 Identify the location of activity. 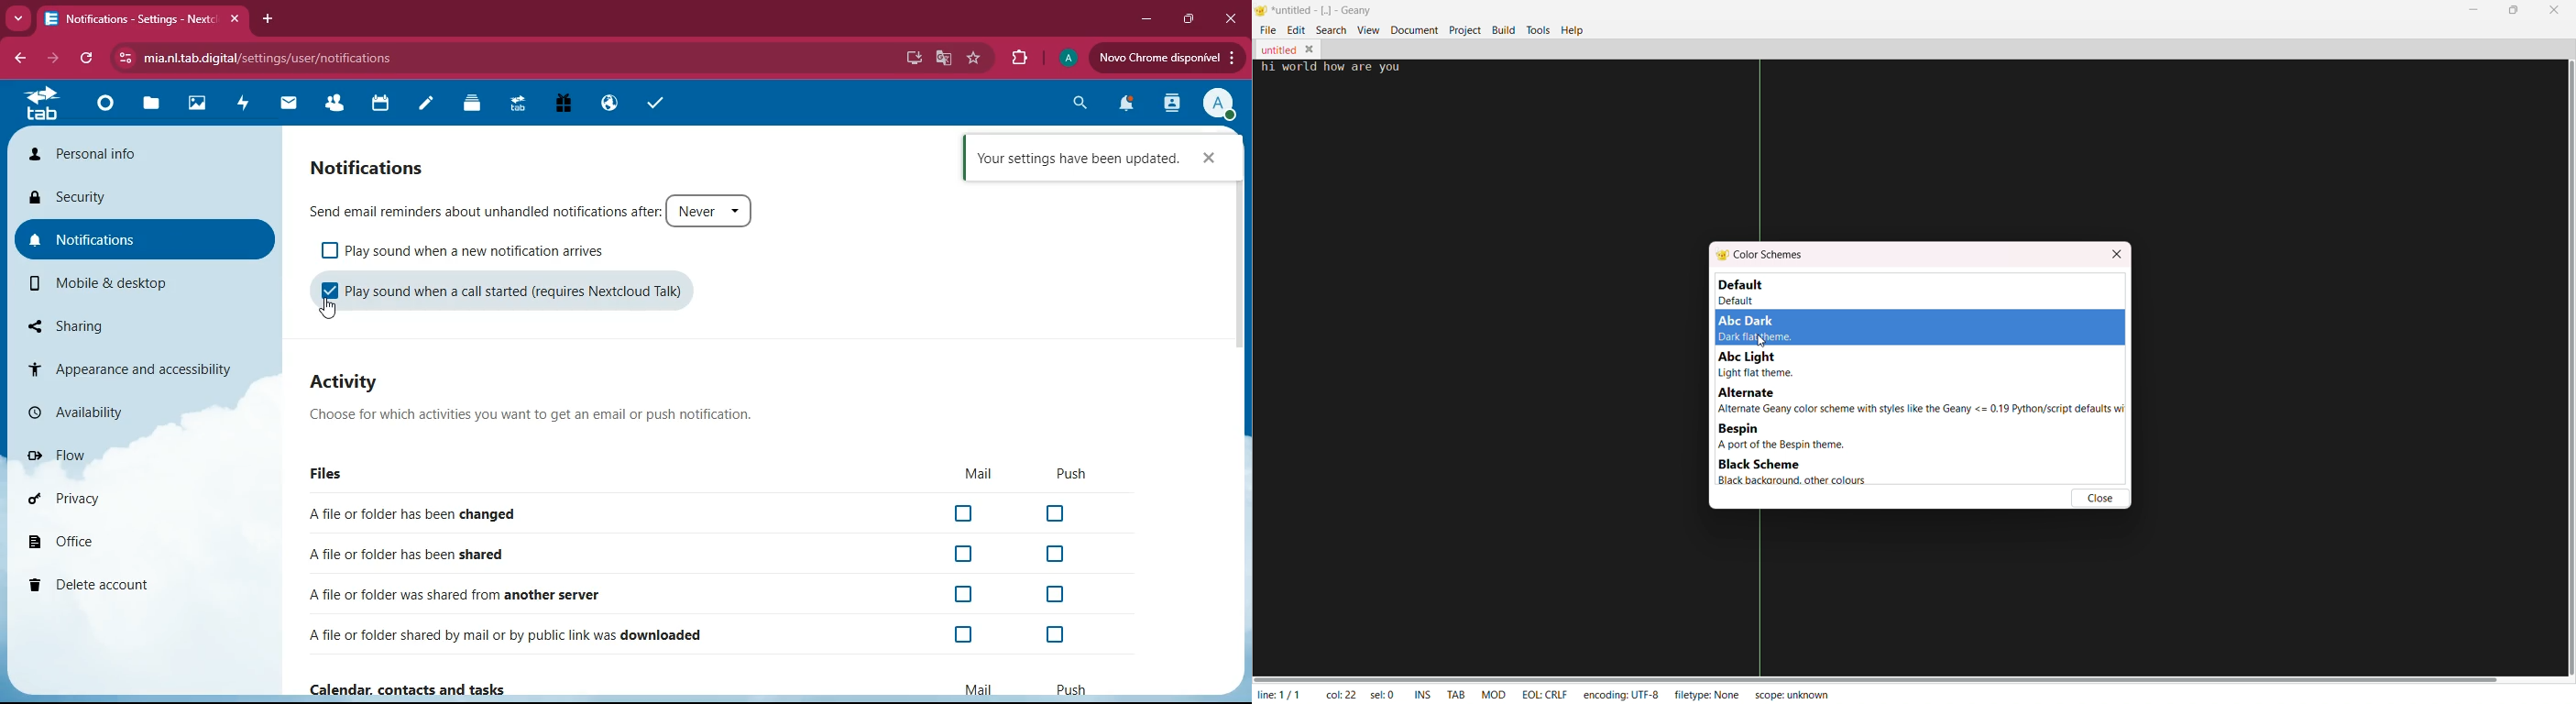
(359, 384).